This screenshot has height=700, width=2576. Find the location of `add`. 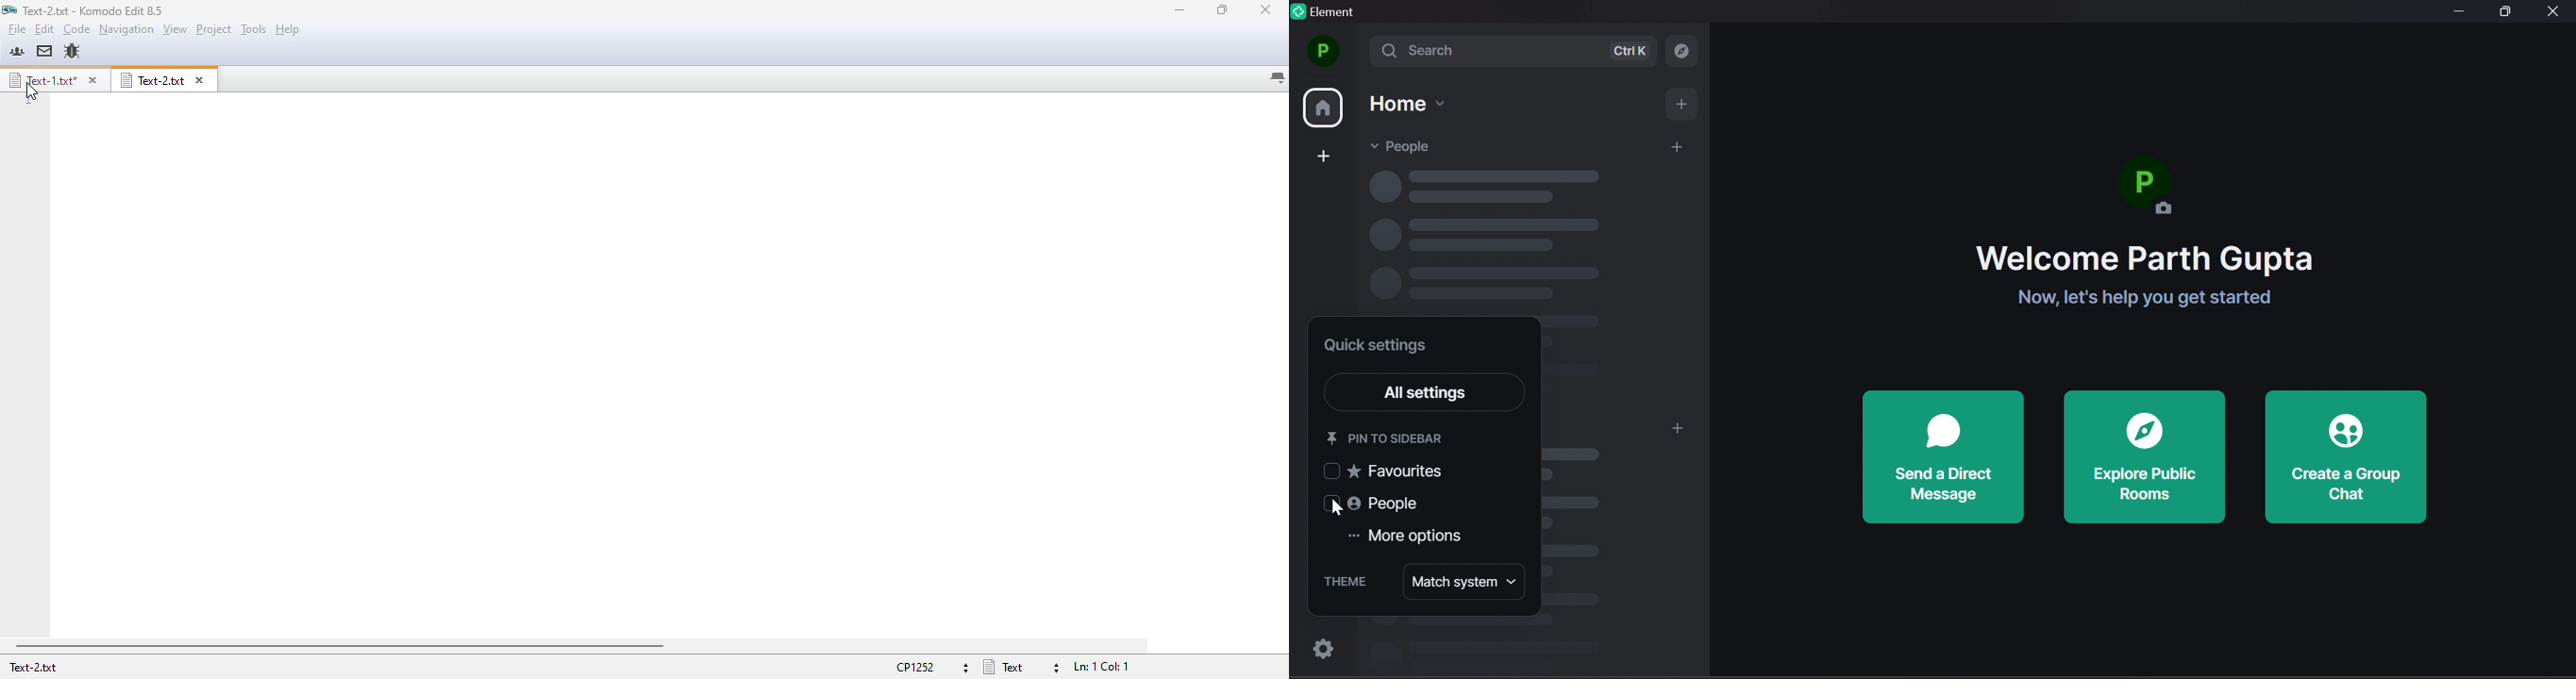

add is located at coordinates (1684, 106).